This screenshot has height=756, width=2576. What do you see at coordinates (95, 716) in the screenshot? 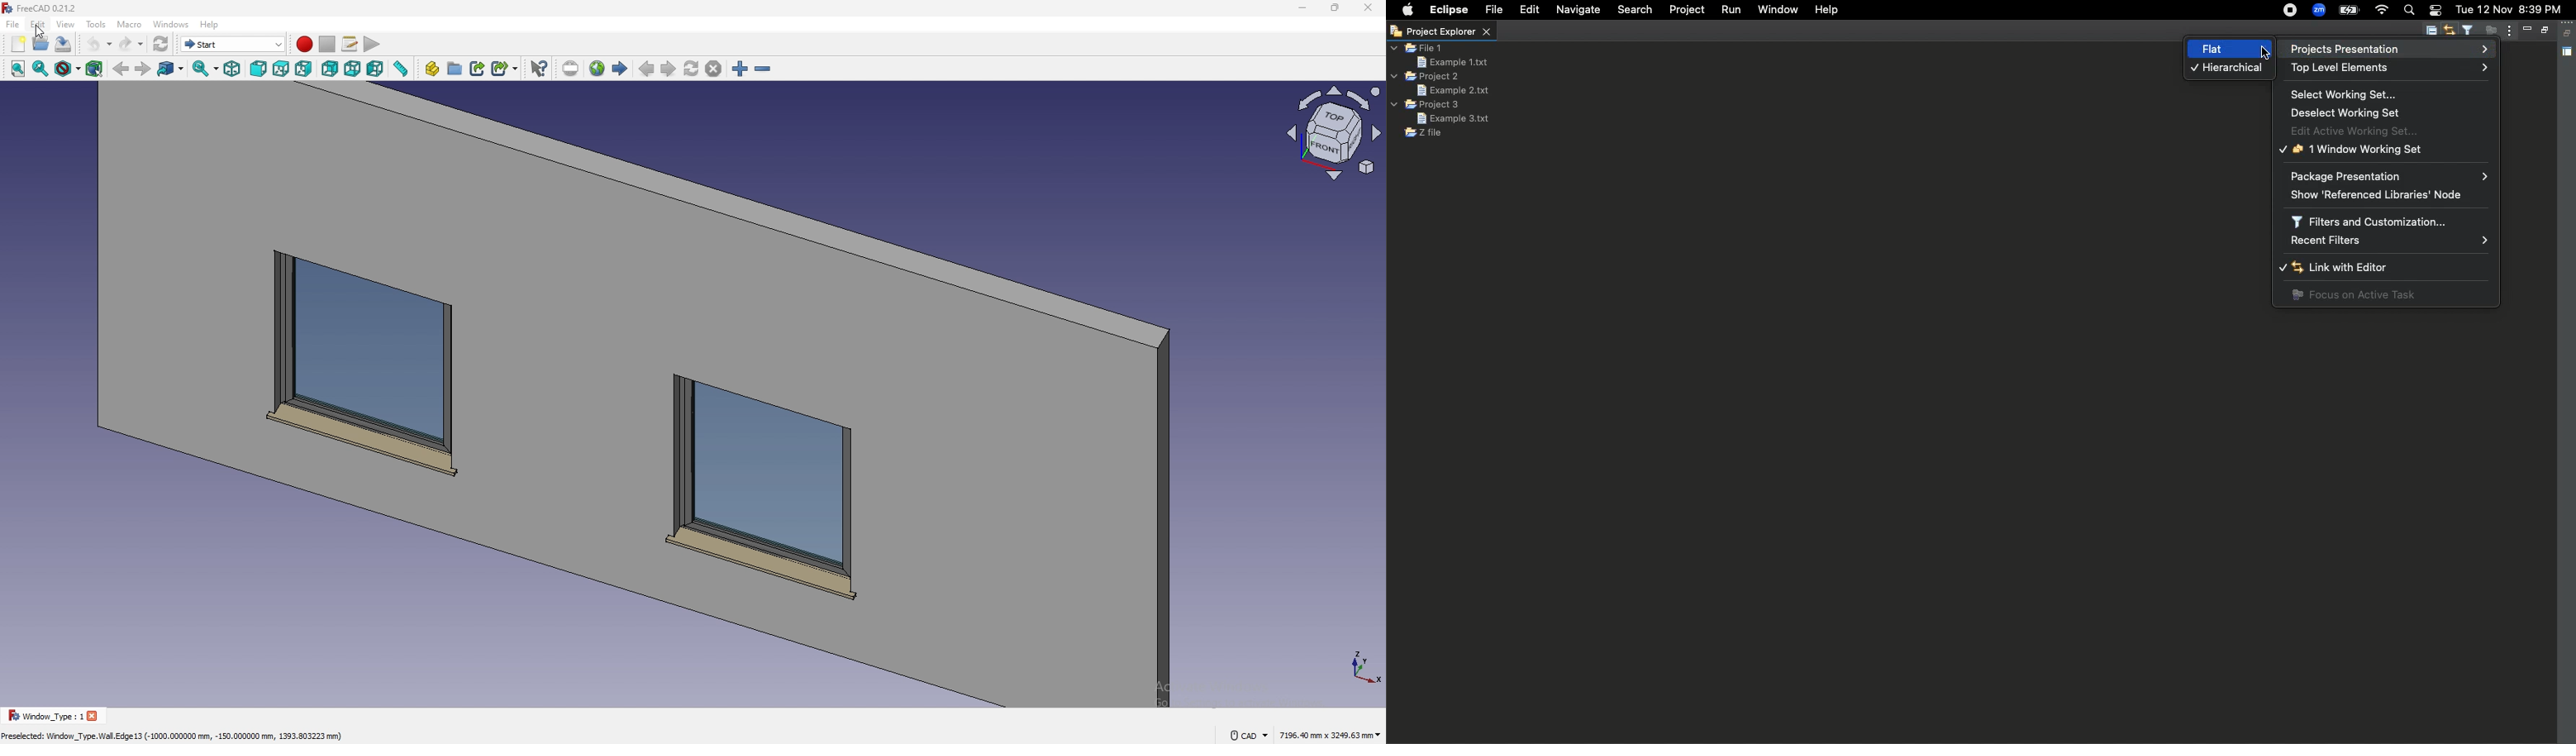
I see `close` at bounding box center [95, 716].